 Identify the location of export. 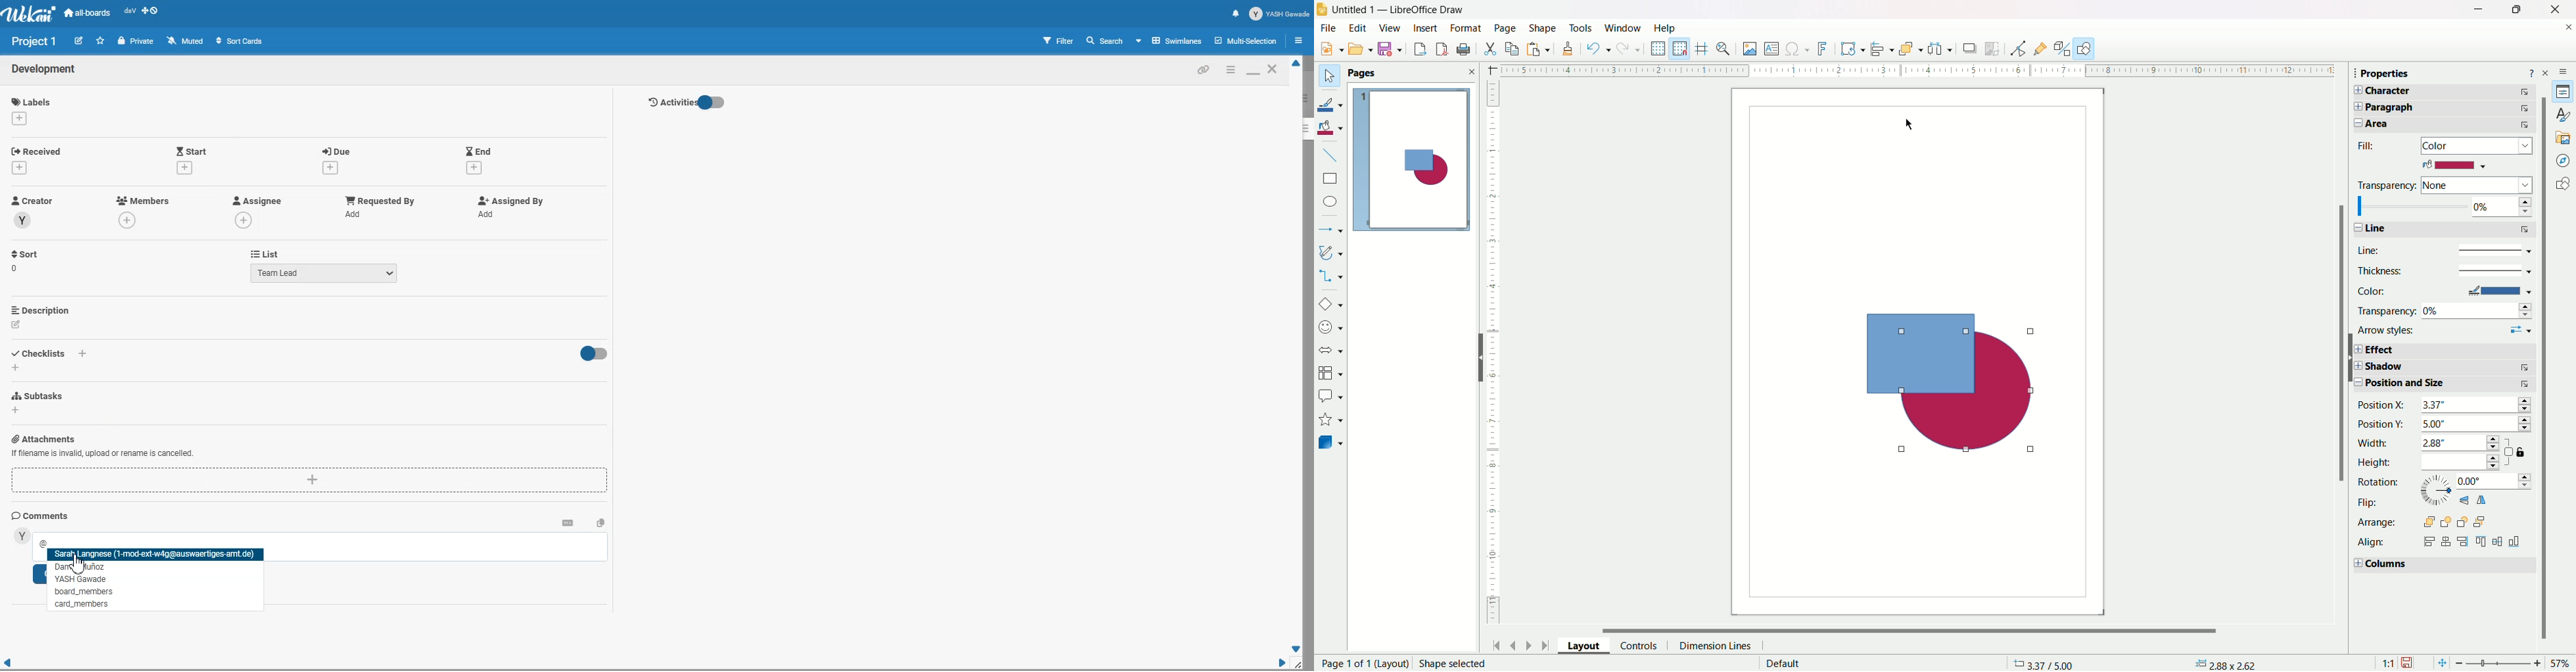
(1416, 50).